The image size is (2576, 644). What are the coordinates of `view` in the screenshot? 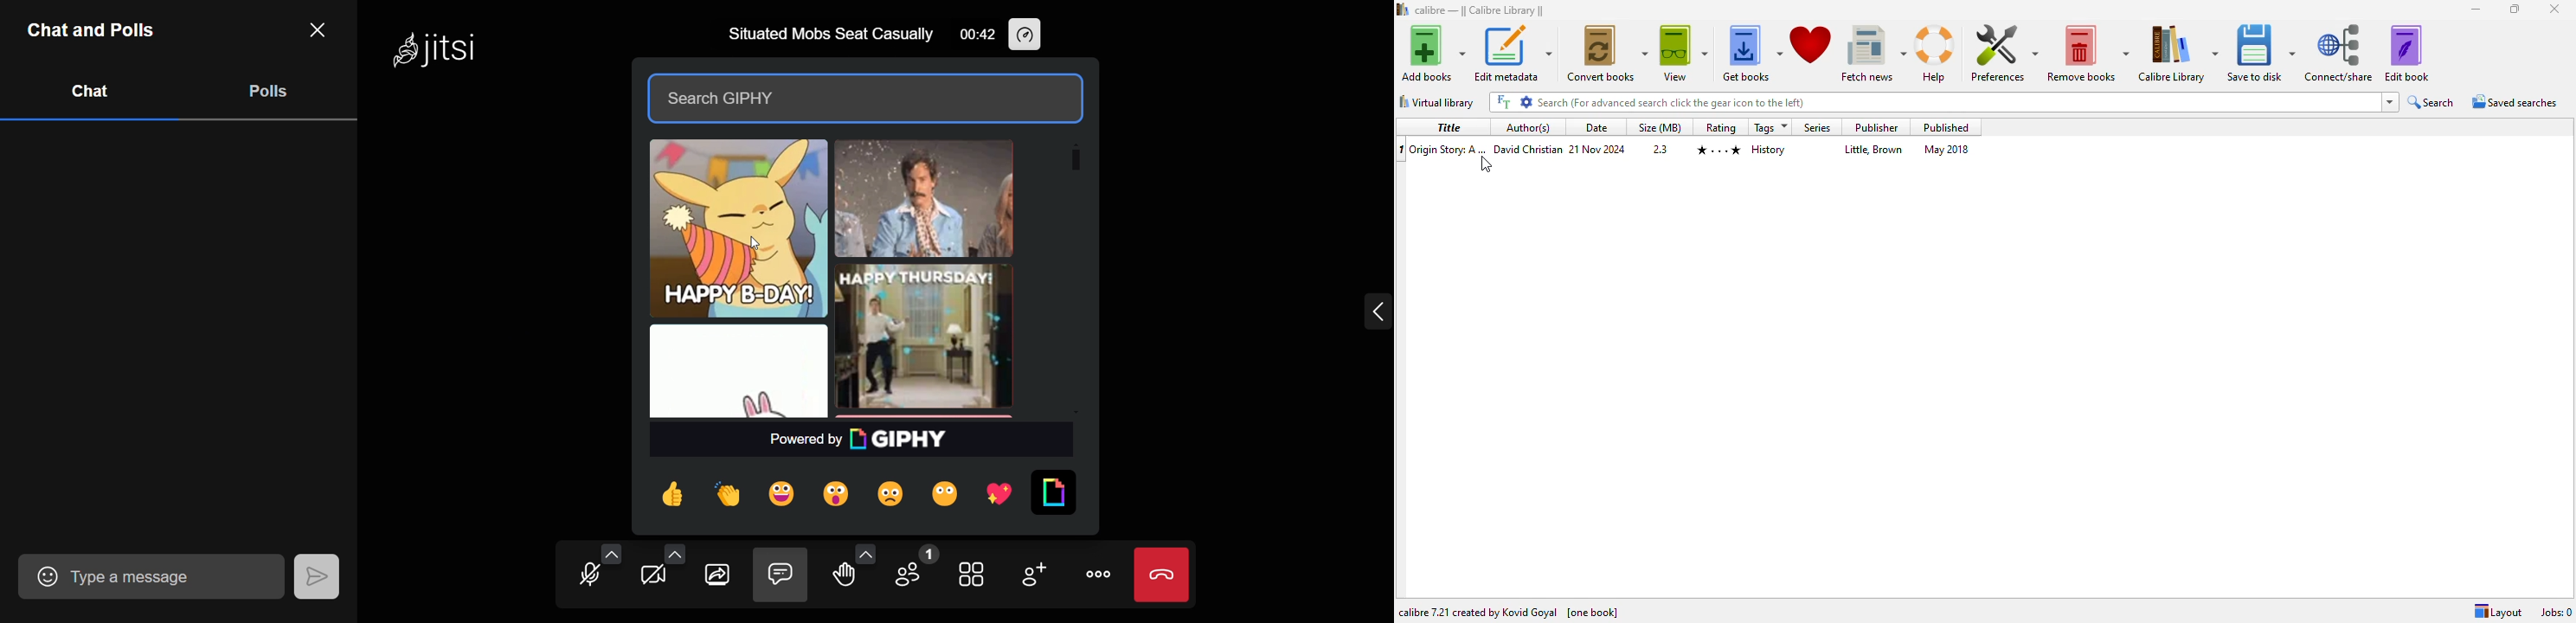 It's located at (1684, 54).